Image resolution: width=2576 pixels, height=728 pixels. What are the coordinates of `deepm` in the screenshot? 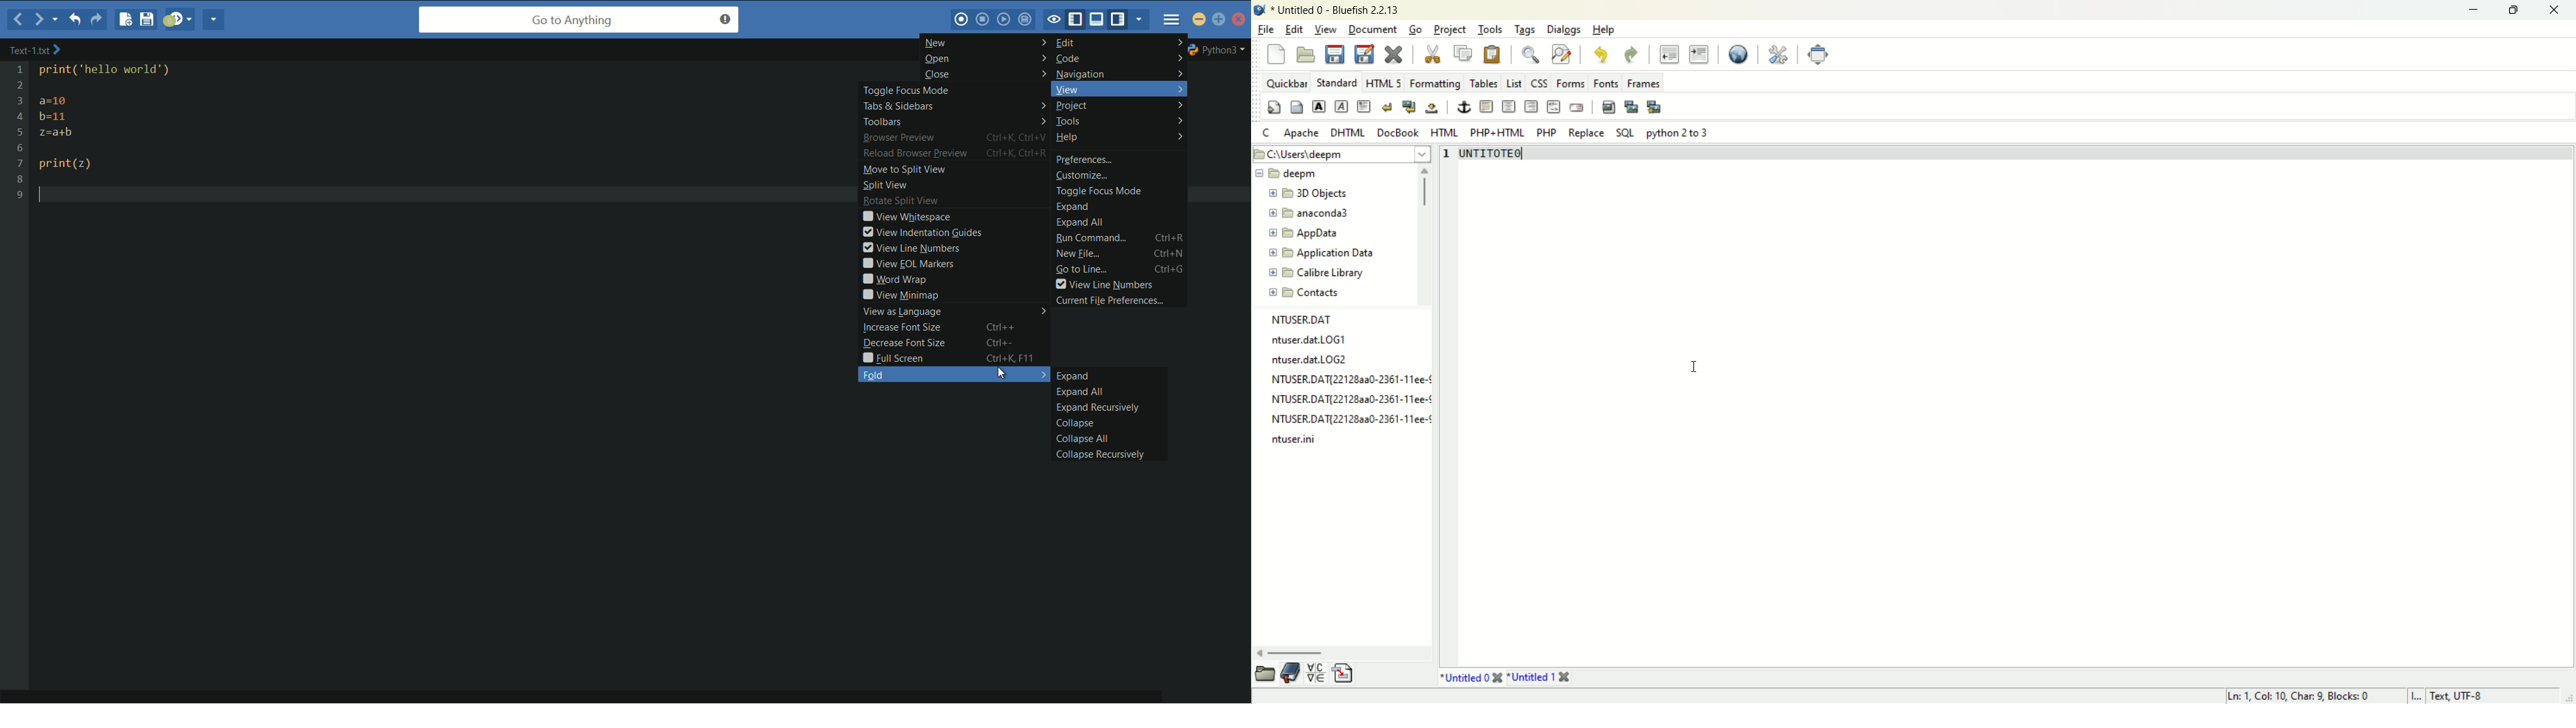 It's located at (1292, 172).